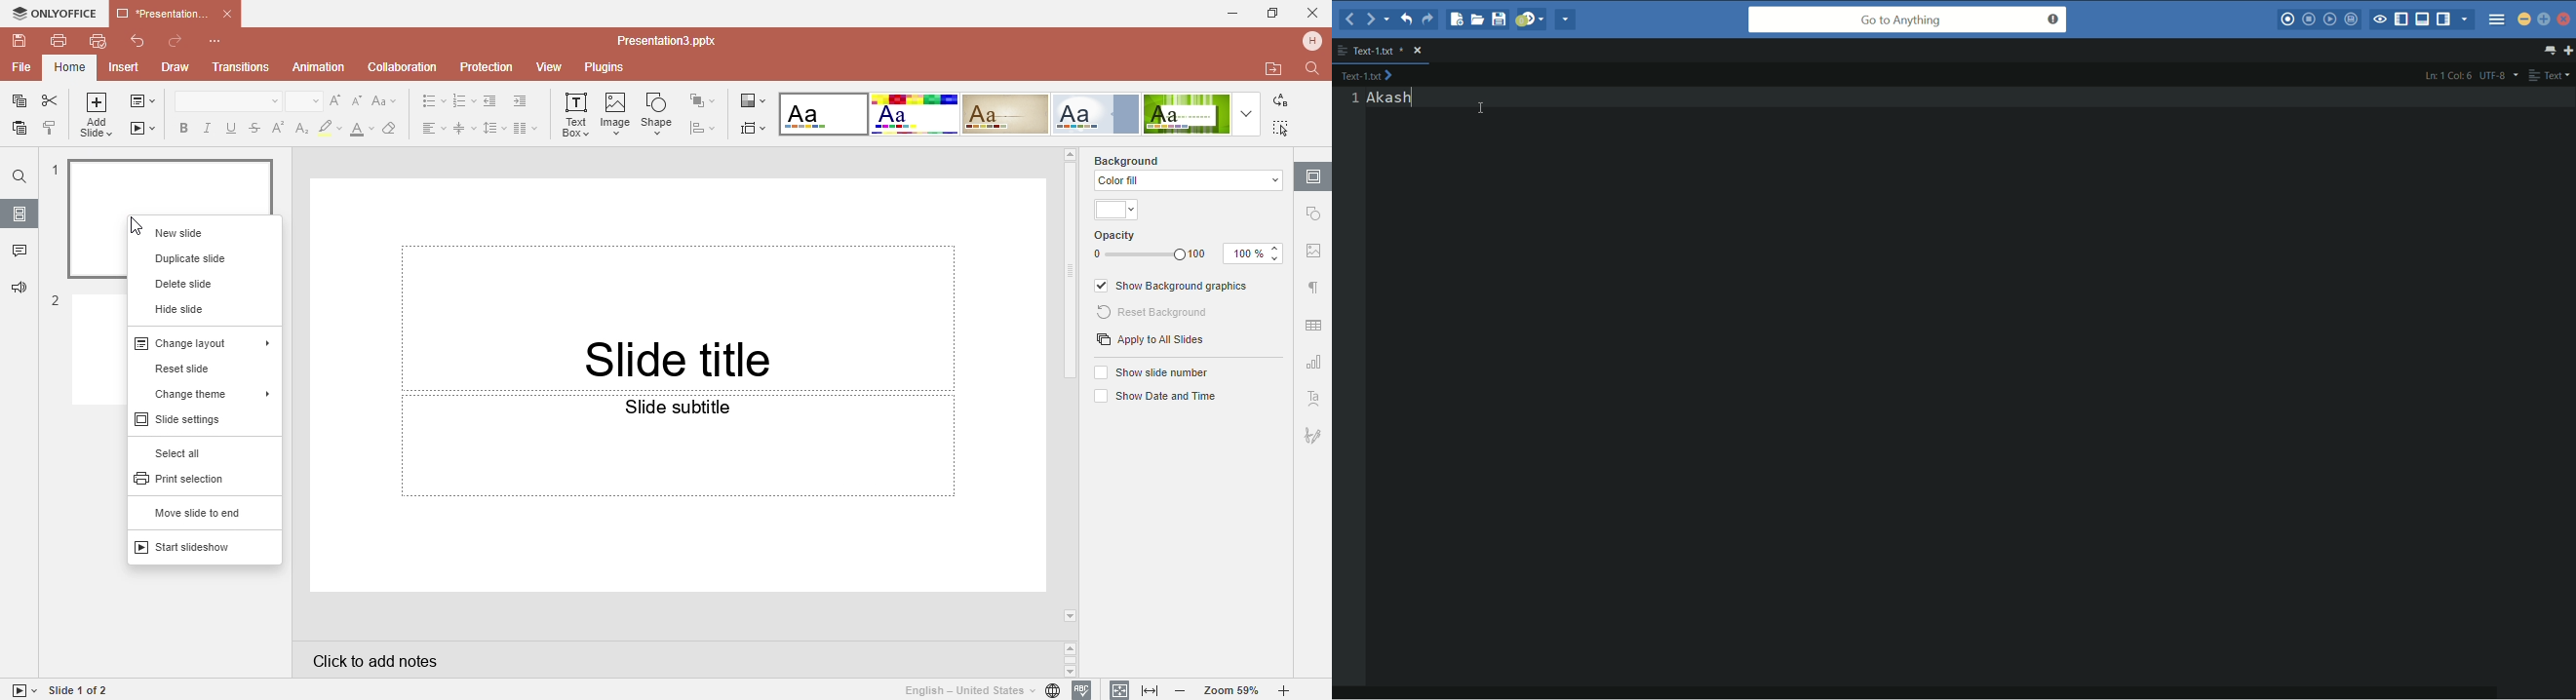 This screenshot has height=700, width=2576. Describe the element at coordinates (1273, 12) in the screenshot. I see `Maximize` at that location.